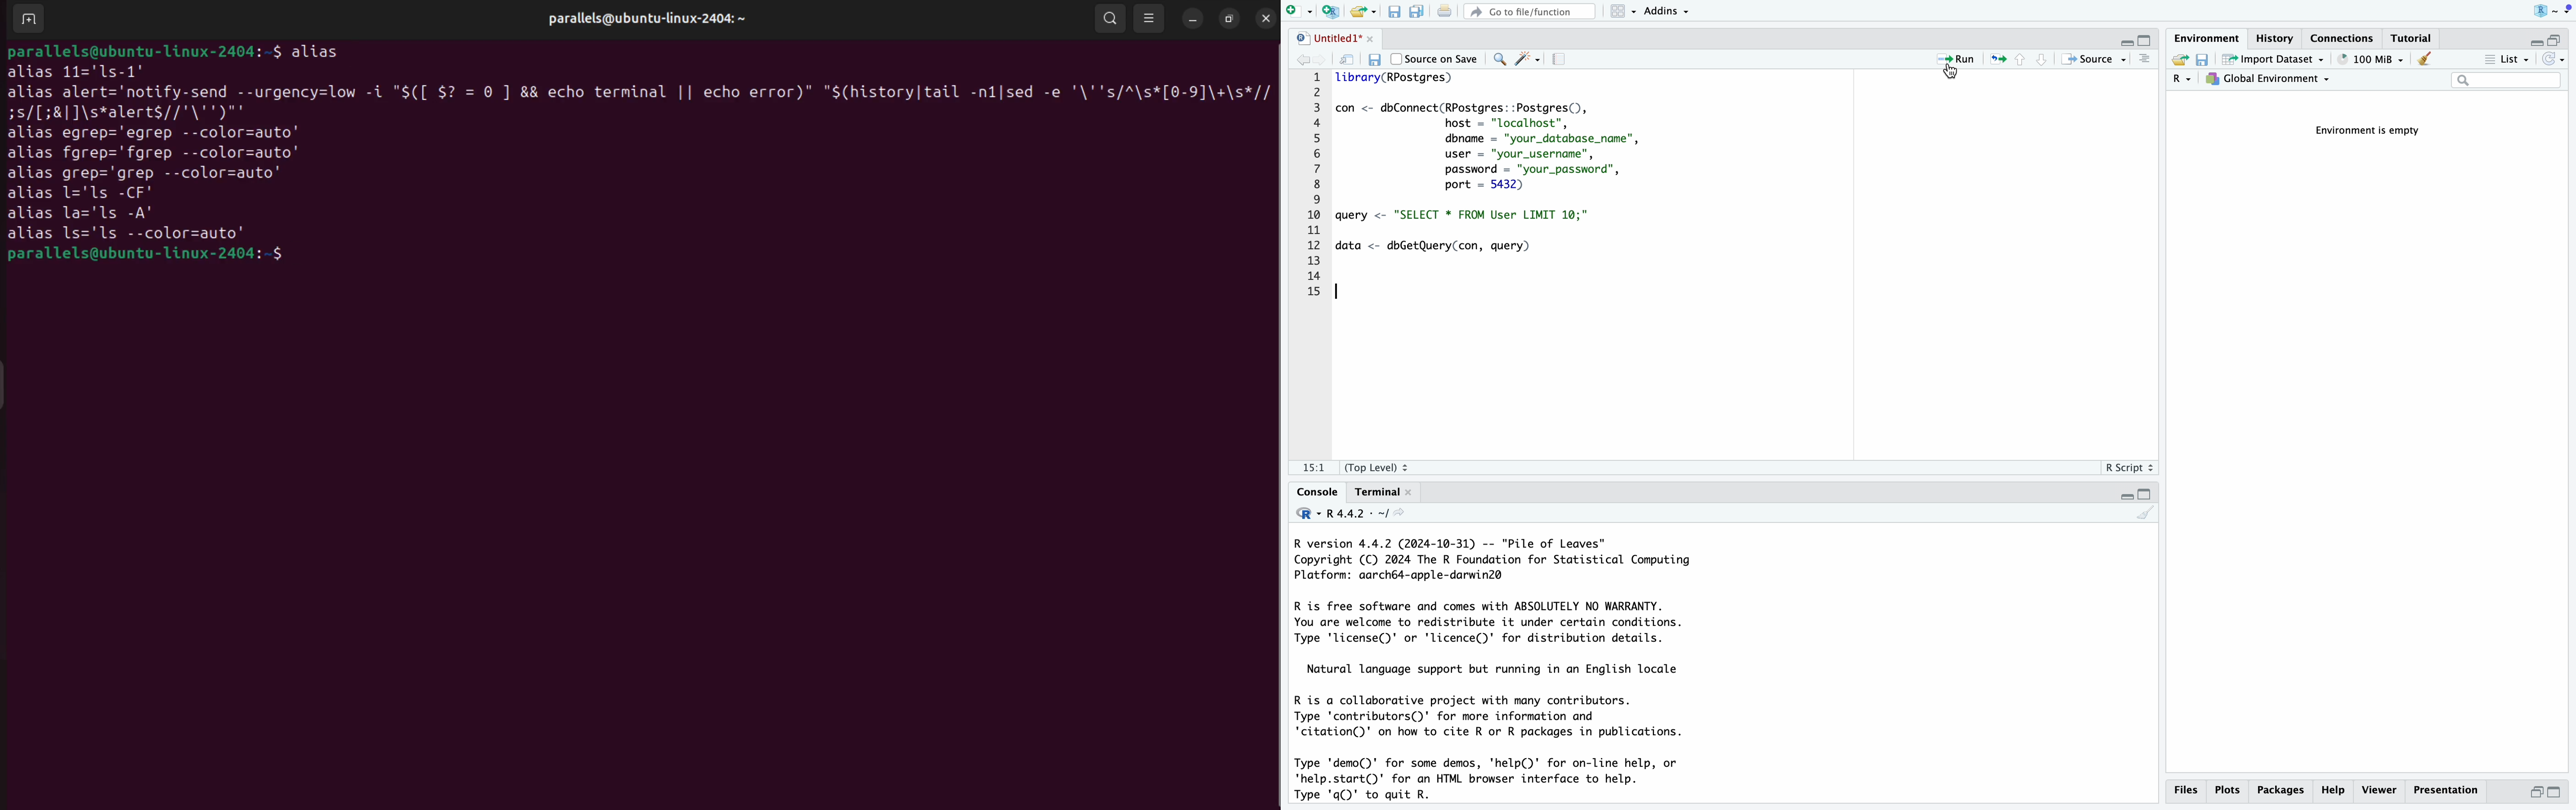 This screenshot has height=812, width=2576. Describe the element at coordinates (1529, 58) in the screenshot. I see `code tools` at that location.